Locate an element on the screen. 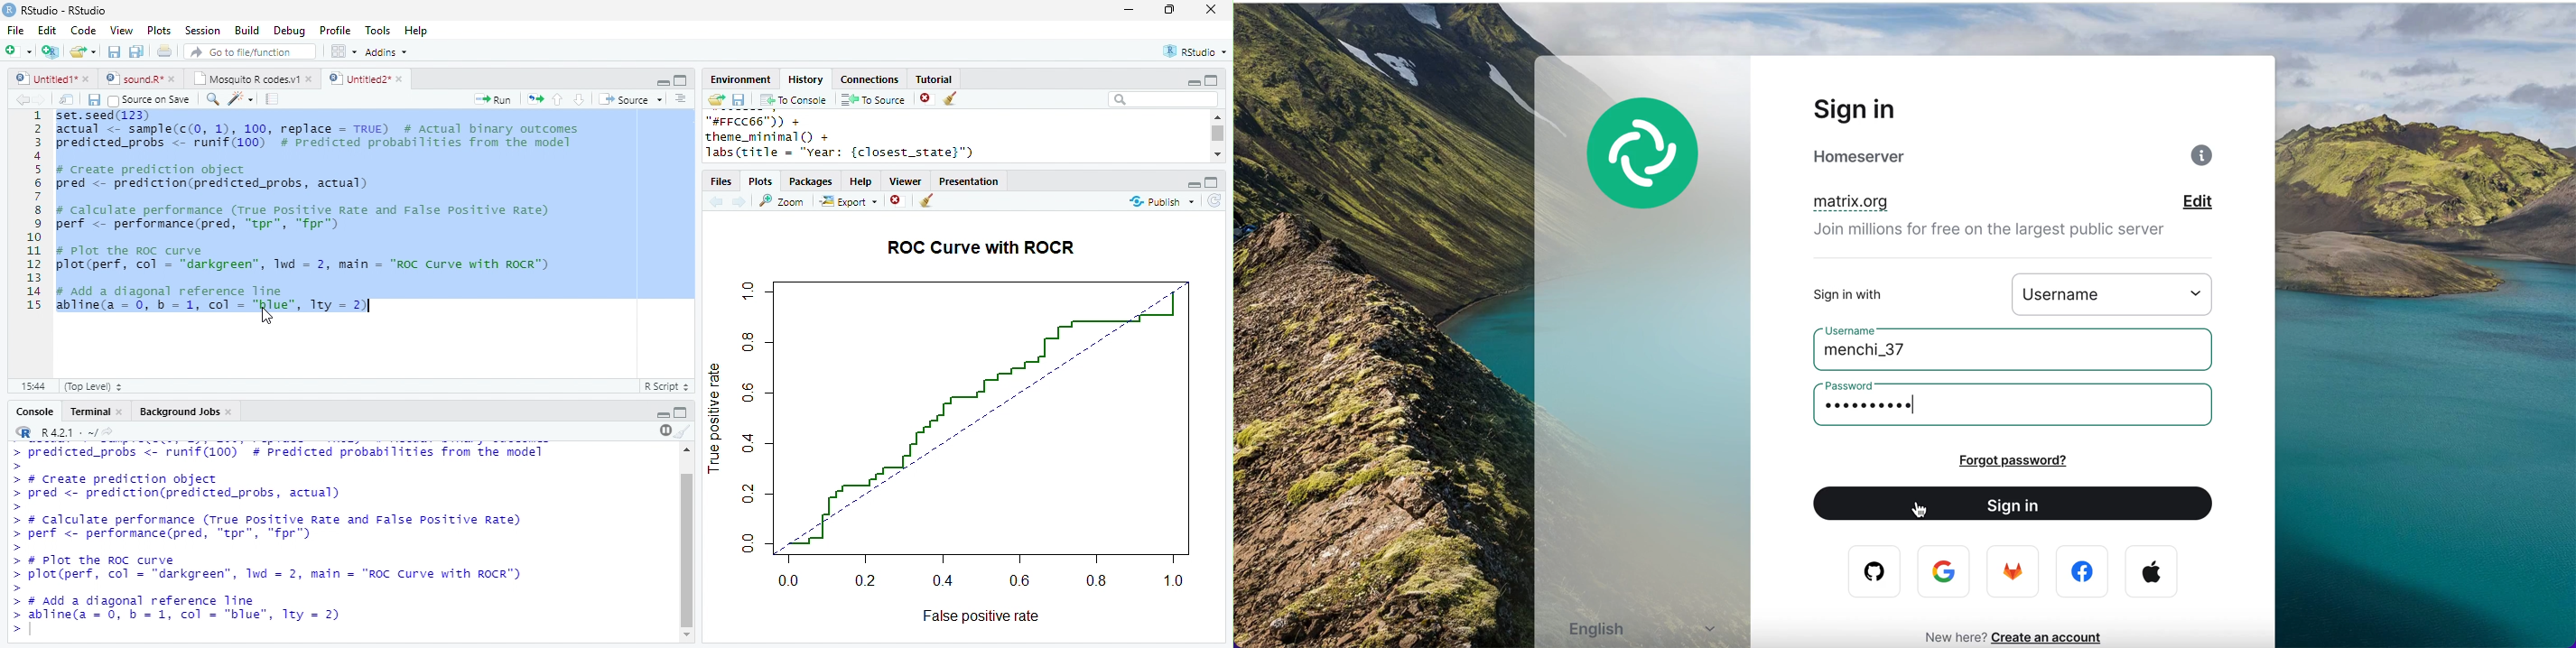  search is located at coordinates (213, 99).